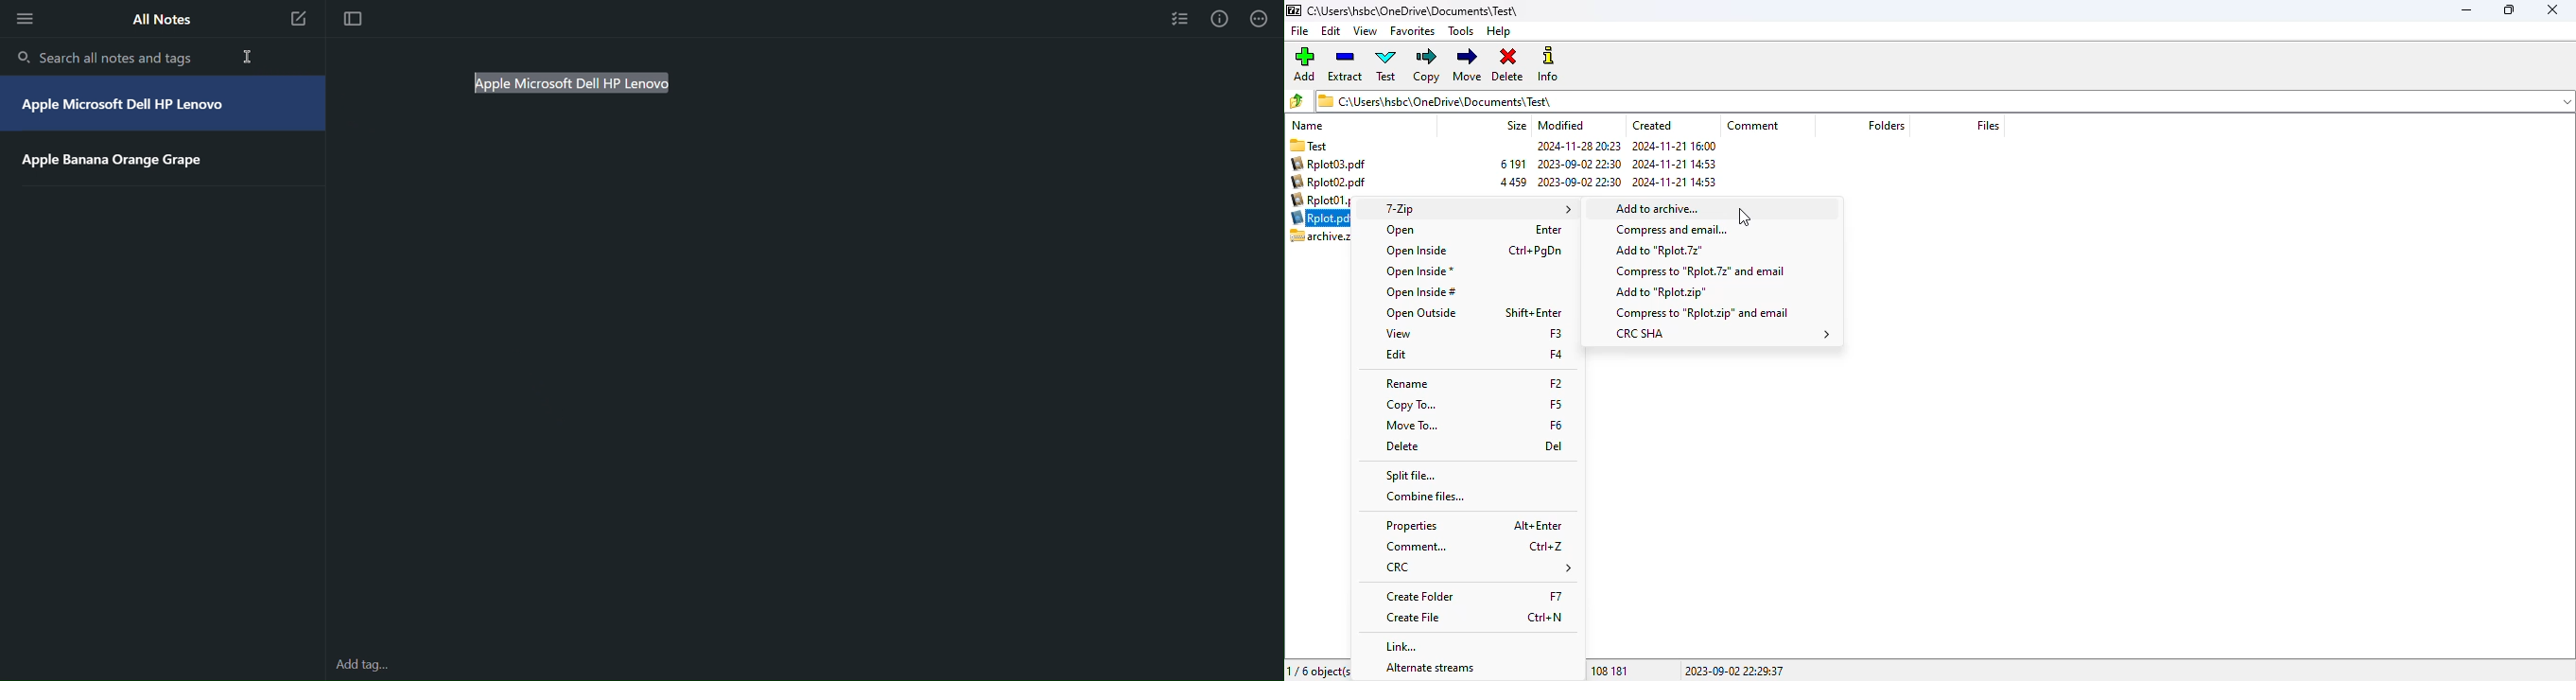  What do you see at coordinates (365, 665) in the screenshot?
I see `Add tags` at bounding box center [365, 665].